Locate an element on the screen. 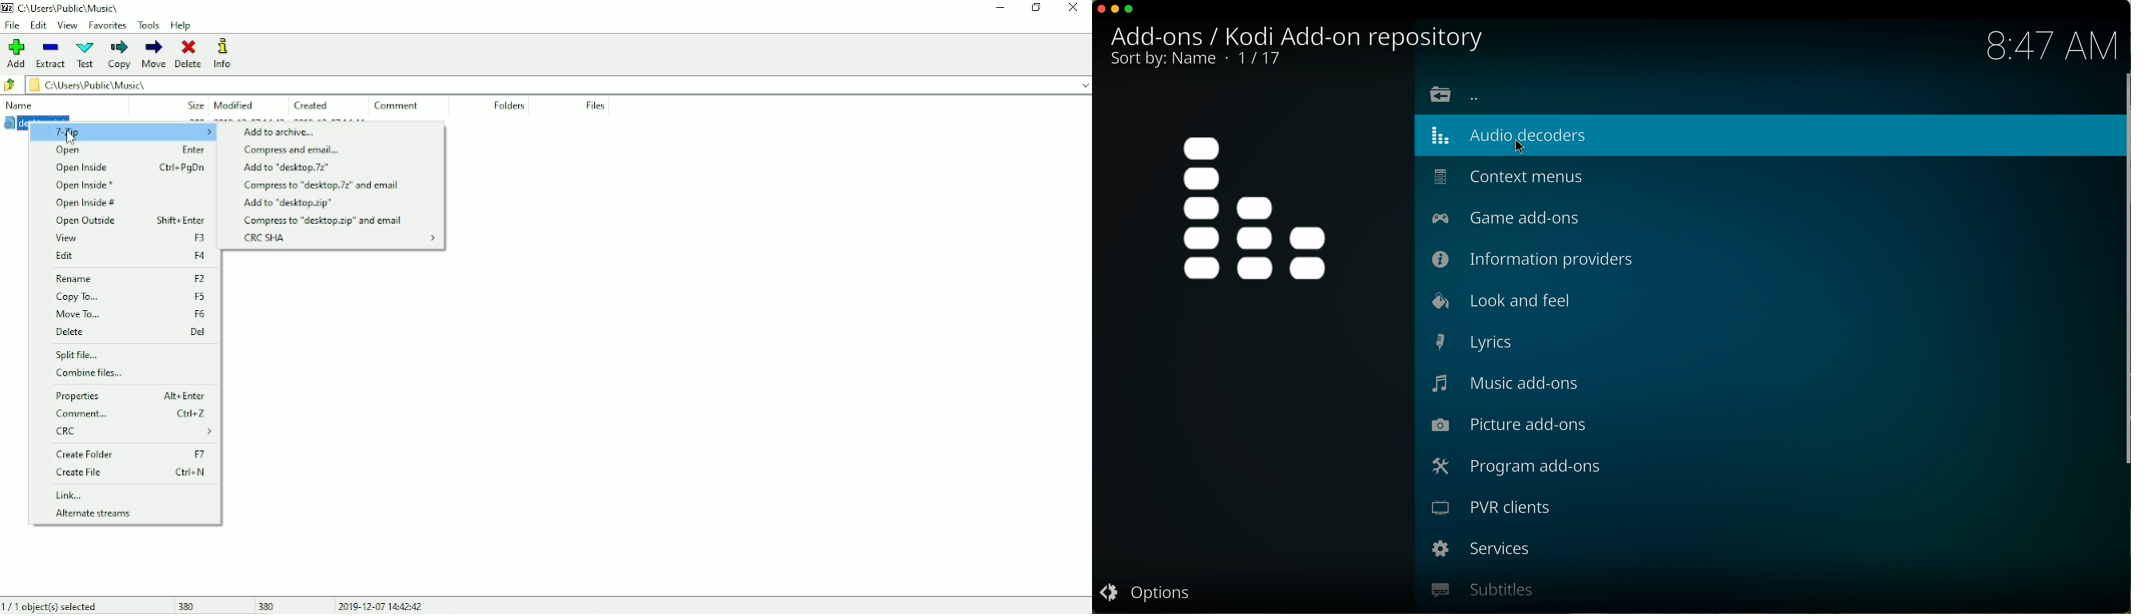 Image resolution: width=2156 pixels, height=616 pixels. 380 is located at coordinates (268, 605).